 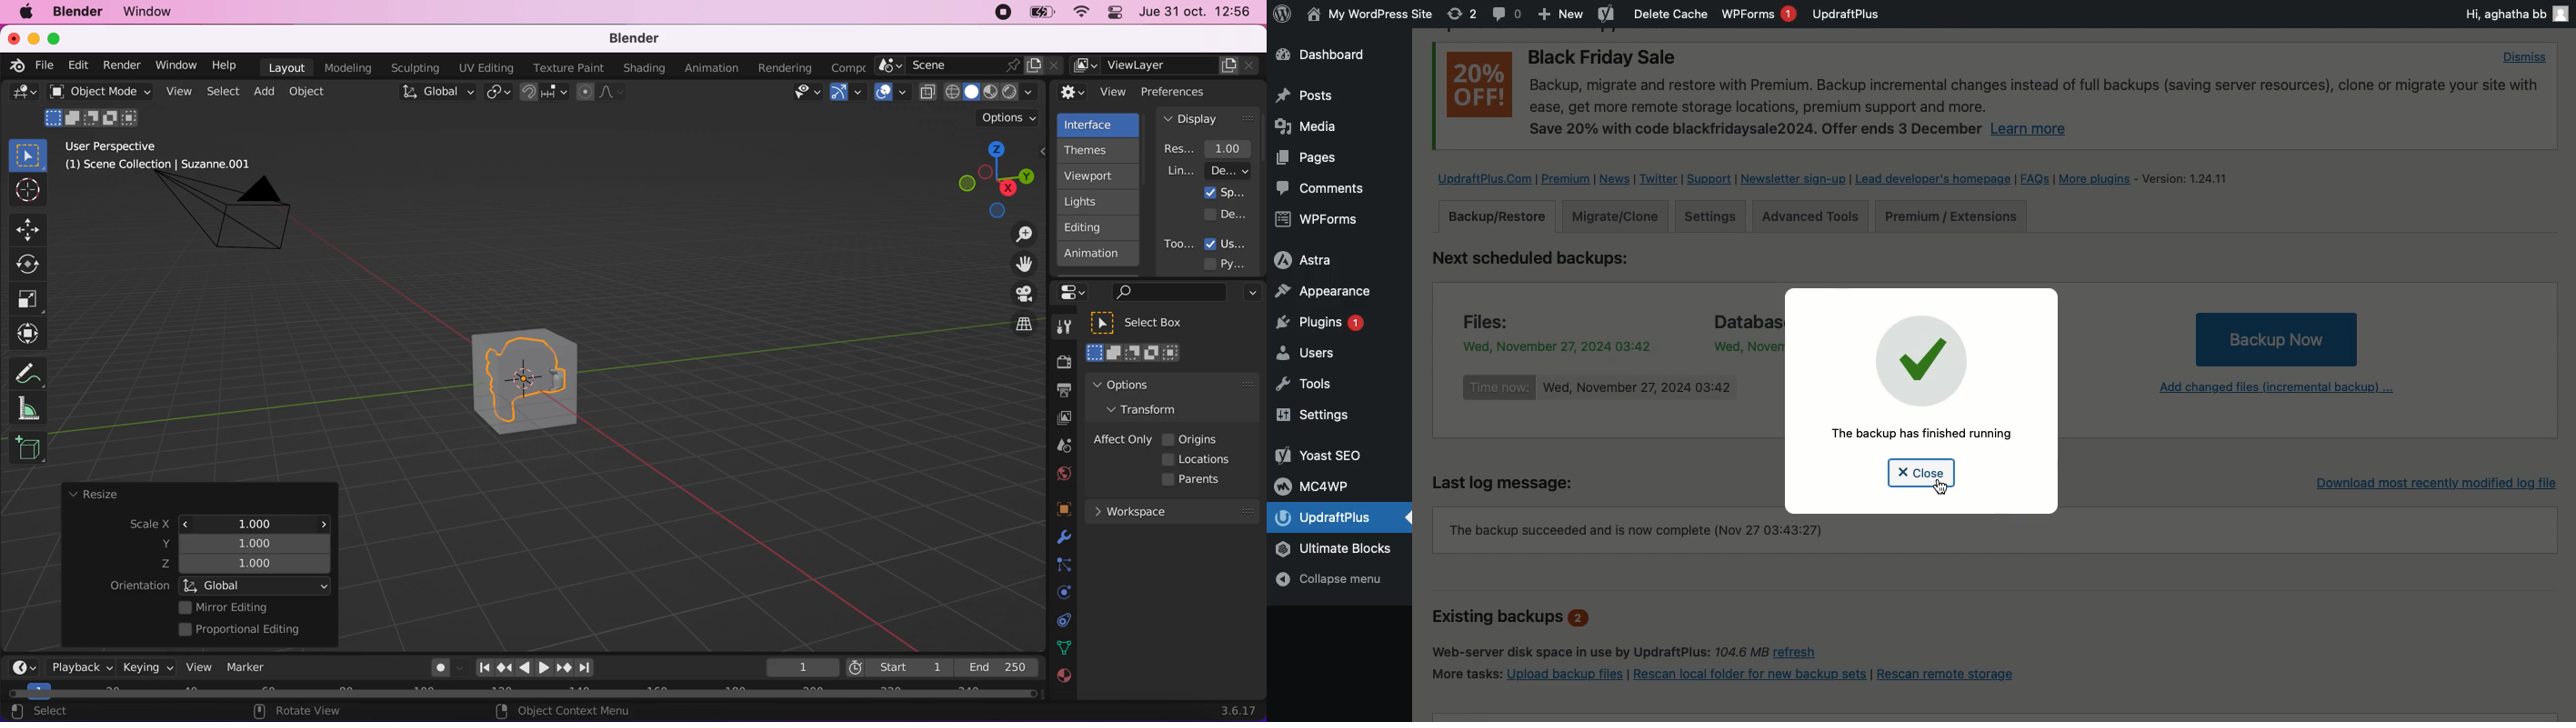 What do you see at coordinates (546, 92) in the screenshot?
I see `snap` at bounding box center [546, 92].